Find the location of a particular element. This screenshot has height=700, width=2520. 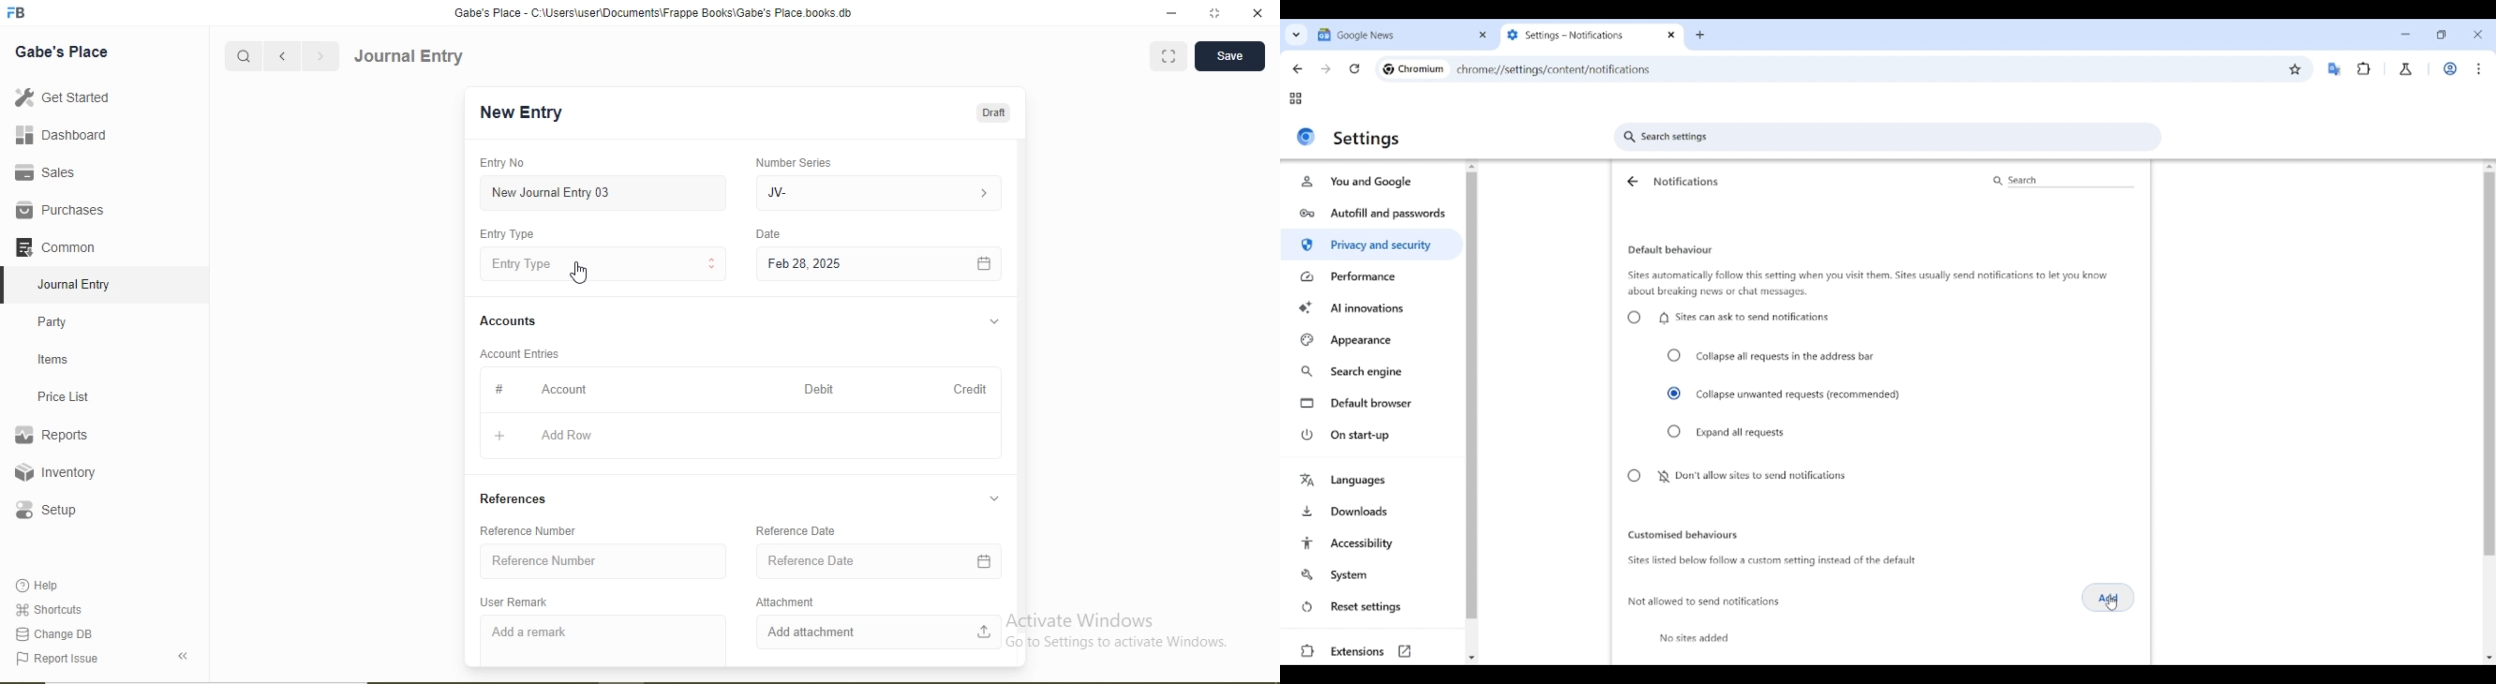

JV- is located at coordinates (777, 193).